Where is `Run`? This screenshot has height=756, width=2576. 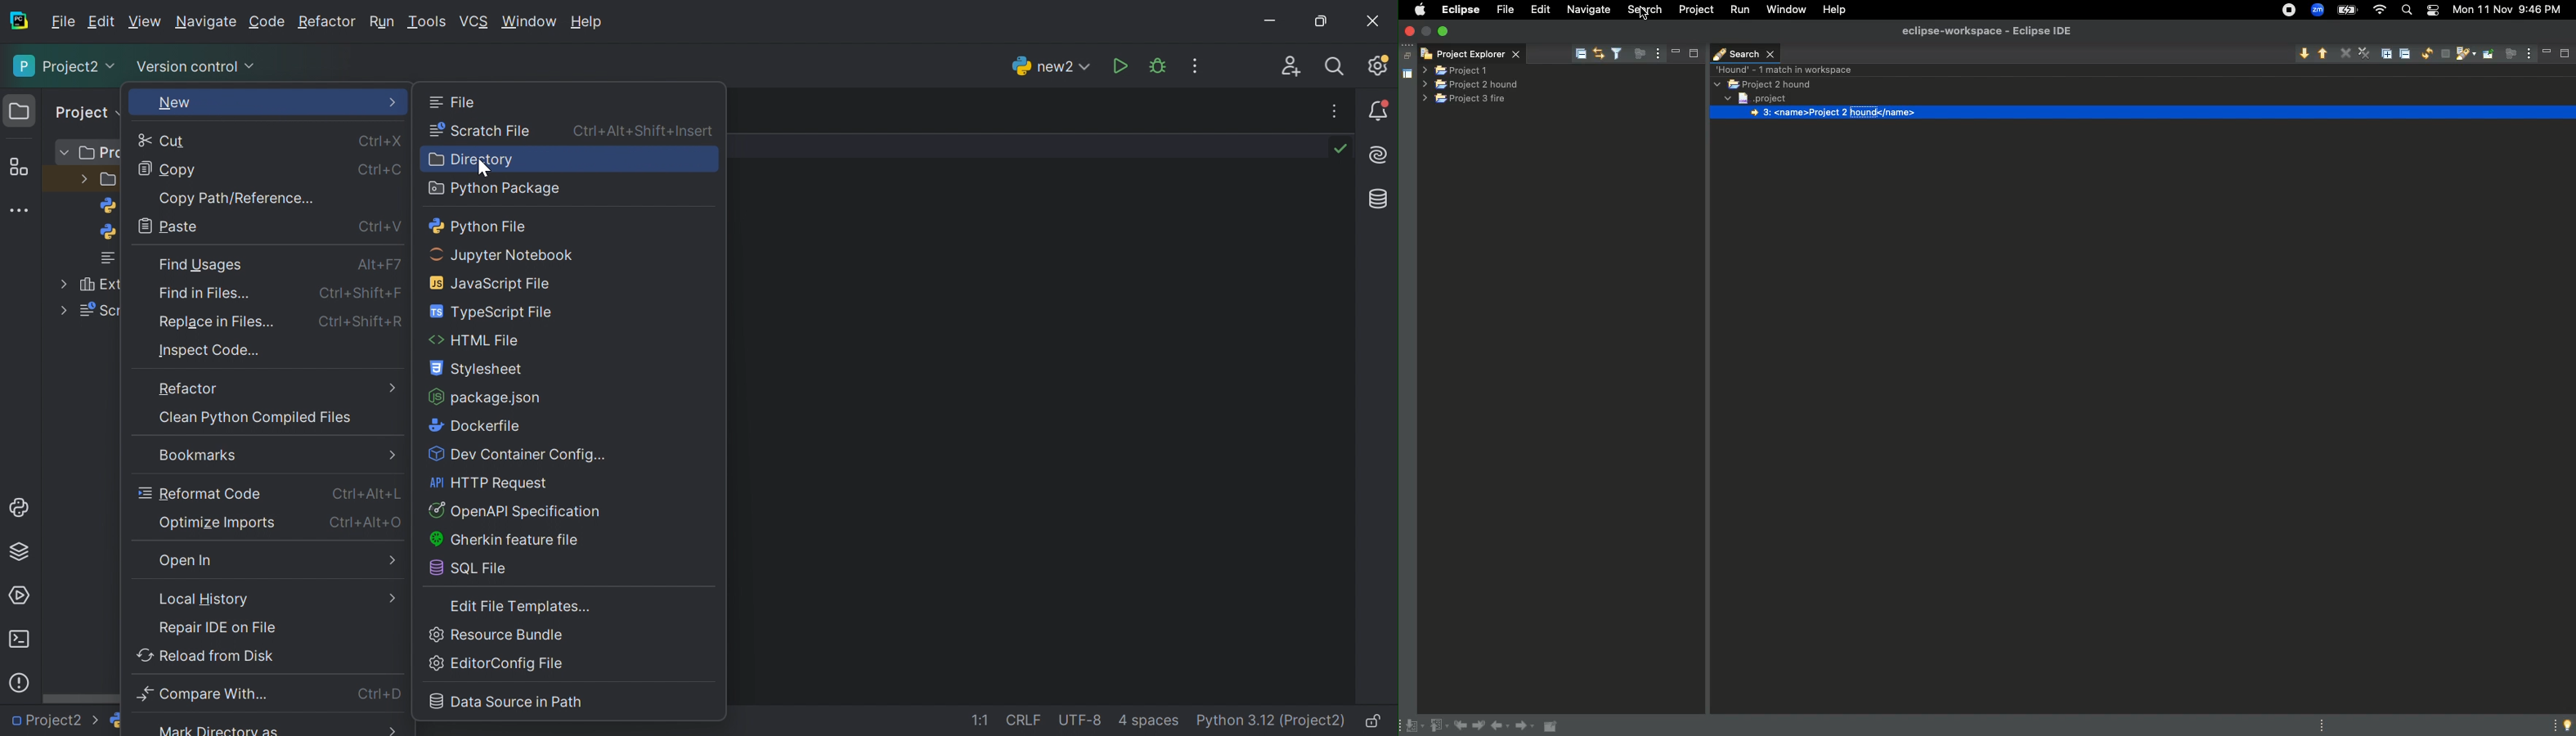 Run is located at coordinates (383, 20).